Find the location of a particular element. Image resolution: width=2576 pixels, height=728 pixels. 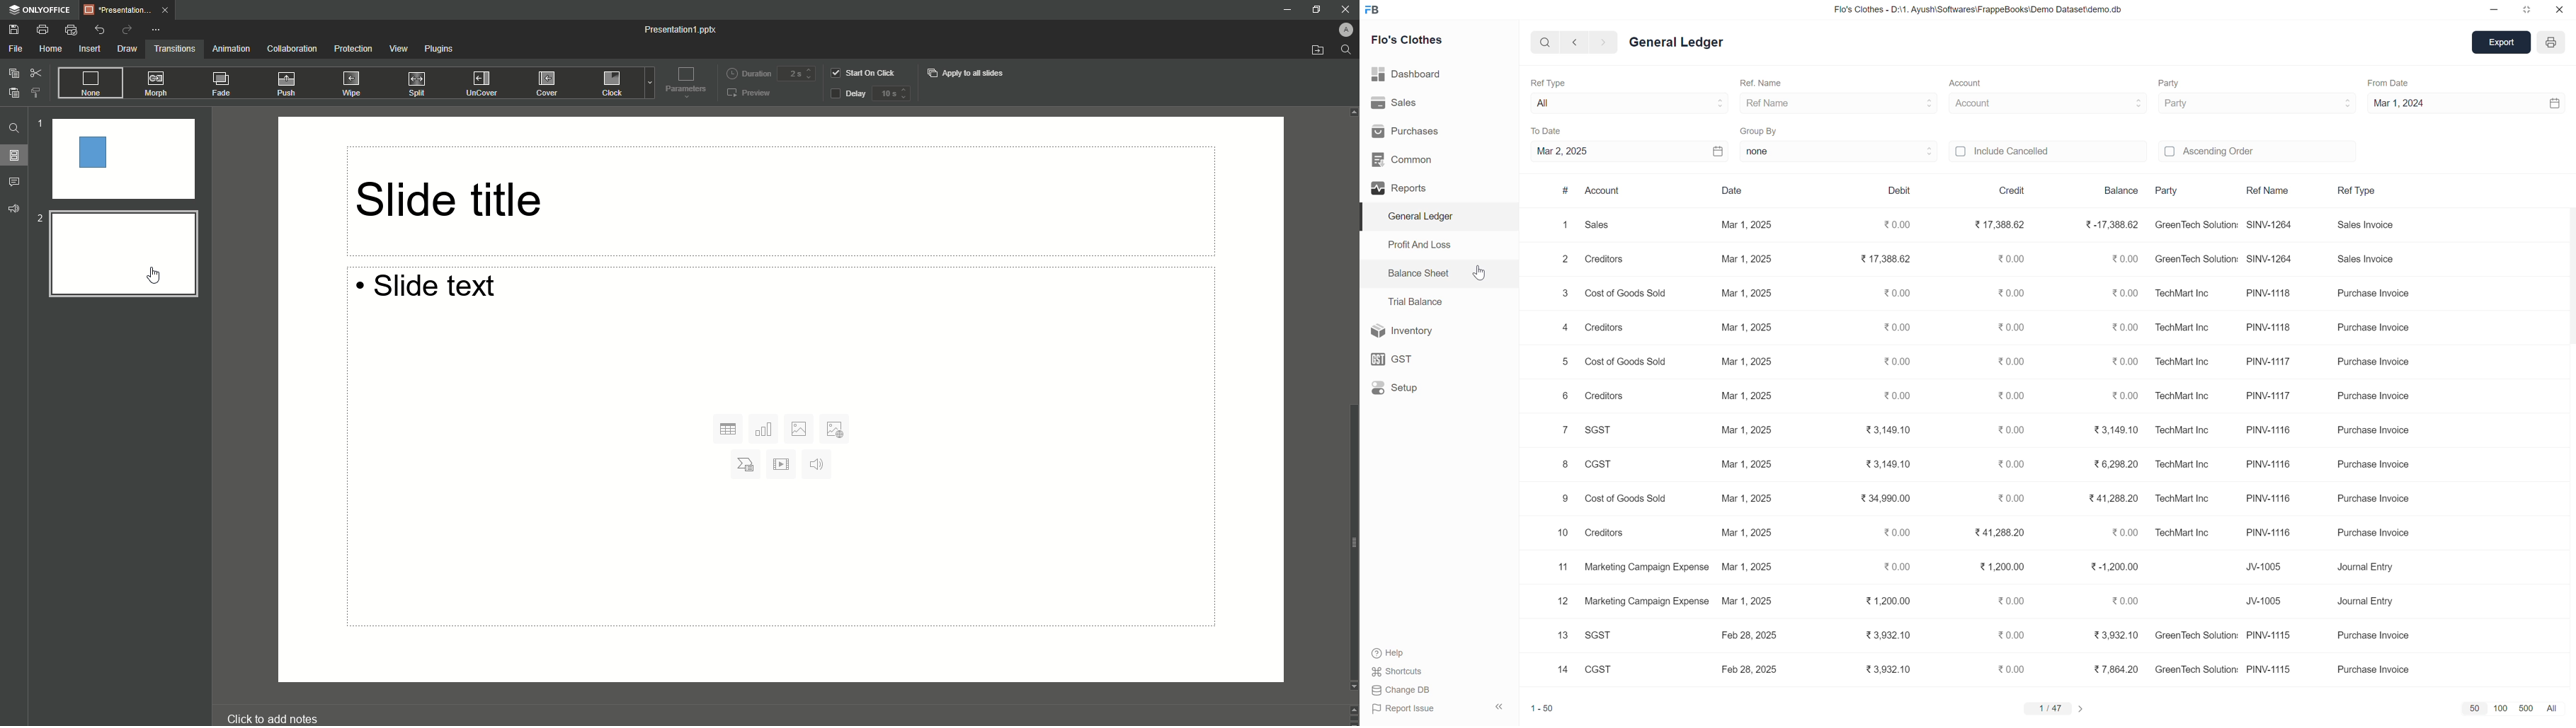

All is located at coordinates (1628, 102).